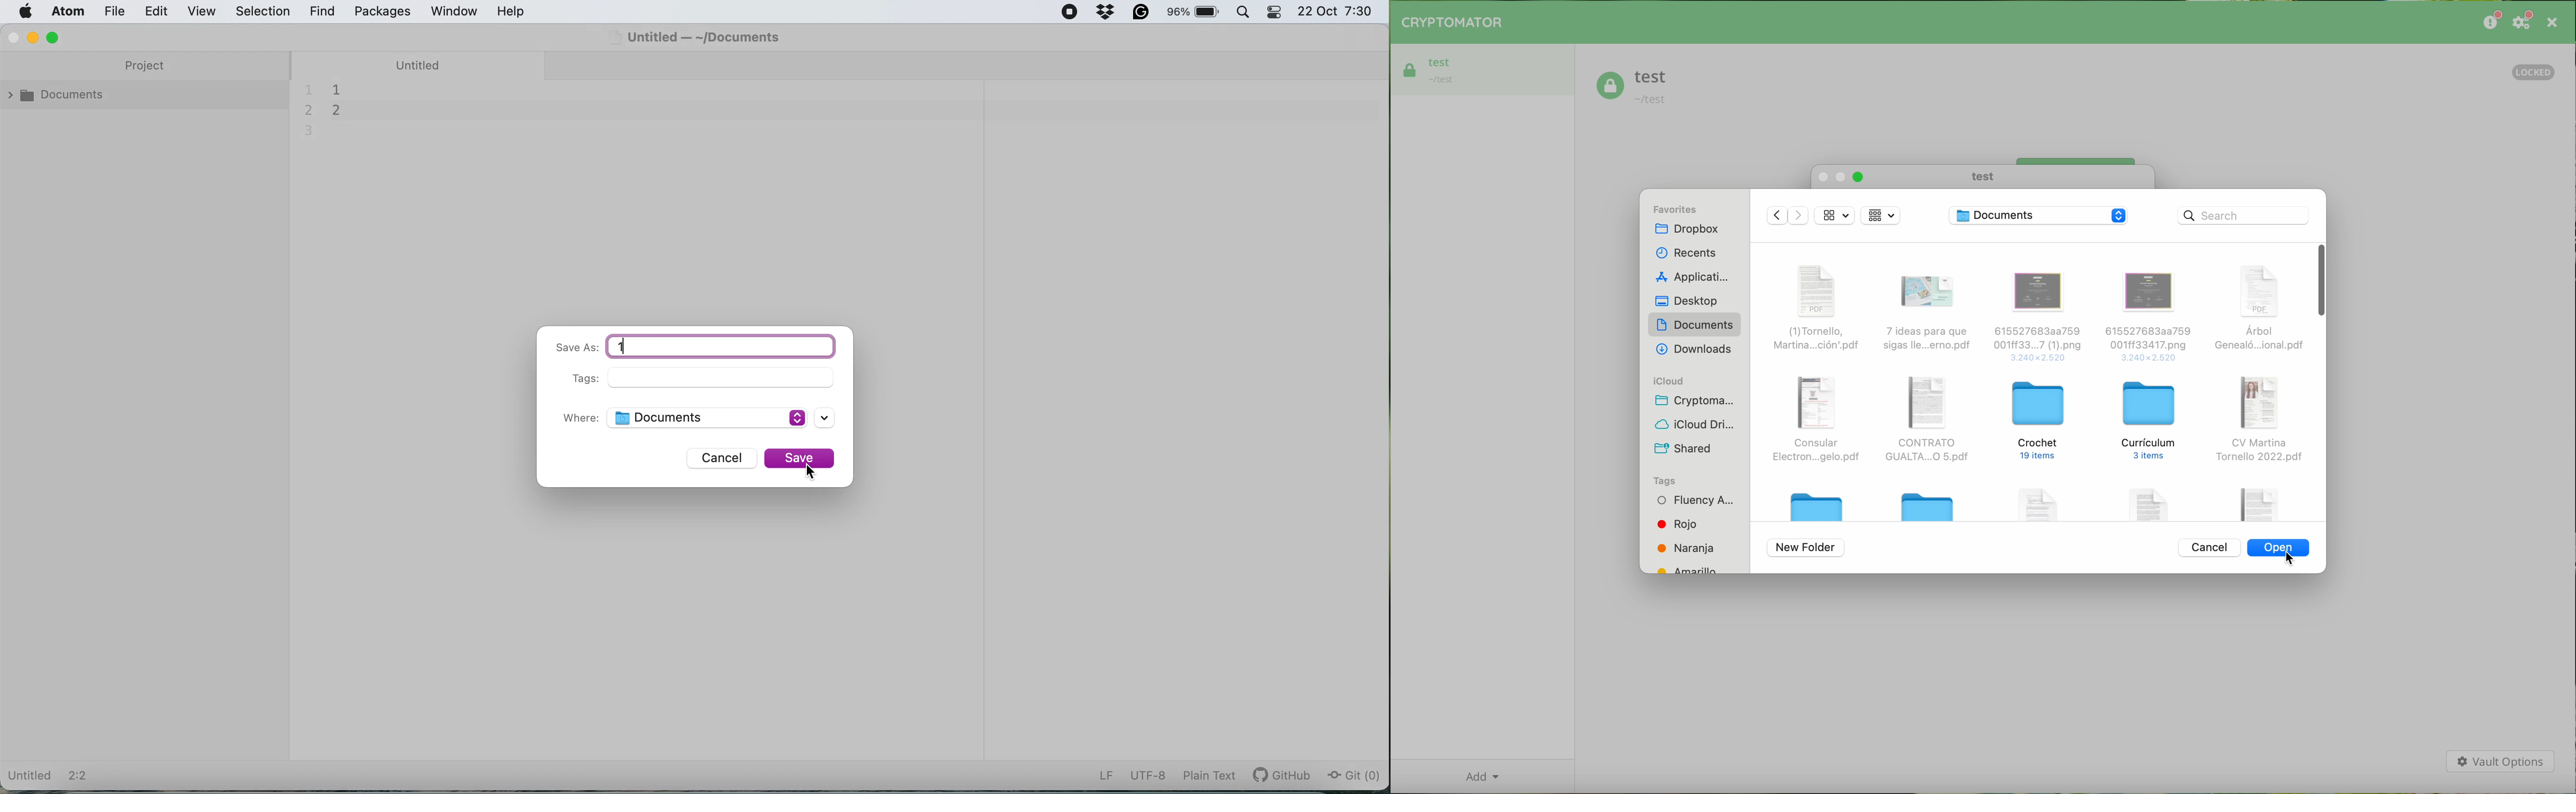 The image size is (2576, 812). Describe the element at coordinates (1633, 88) in the screenshot. I see `test vault` at that location.